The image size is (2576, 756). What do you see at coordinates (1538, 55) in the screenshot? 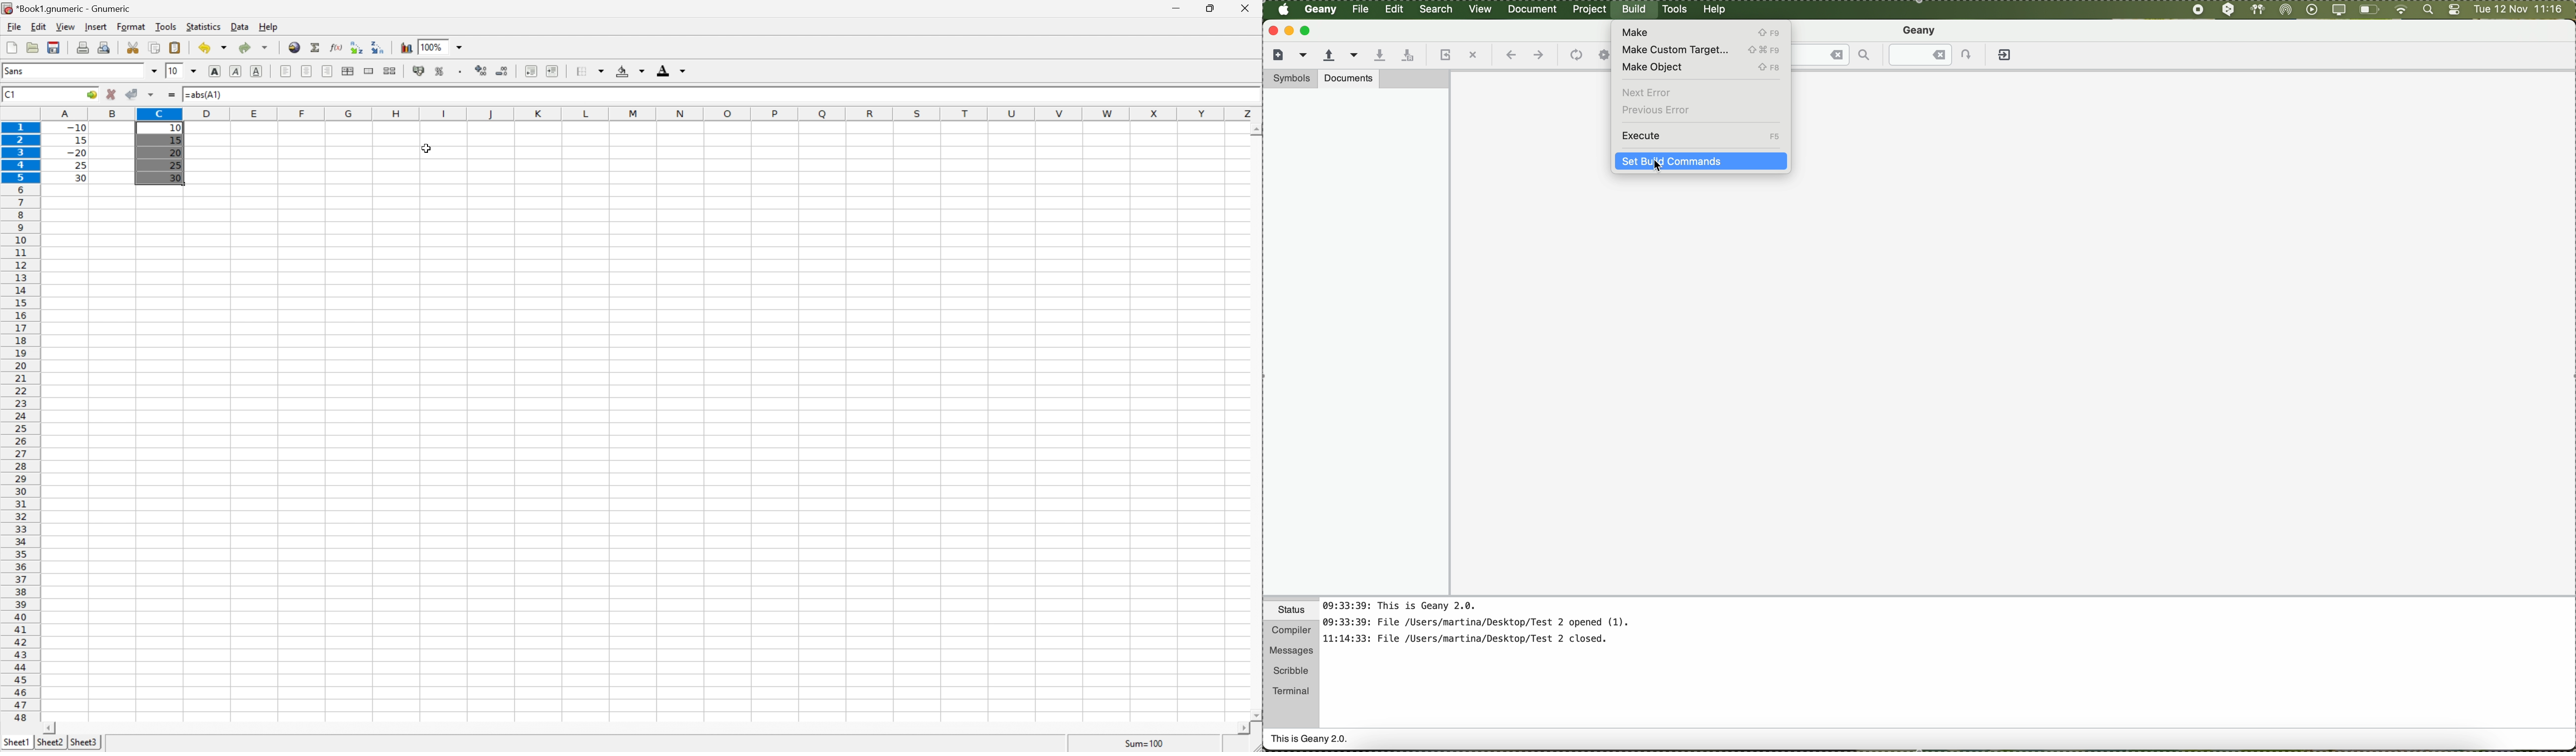
I see `navigate foward a location` at bounding box center [1538, 55].